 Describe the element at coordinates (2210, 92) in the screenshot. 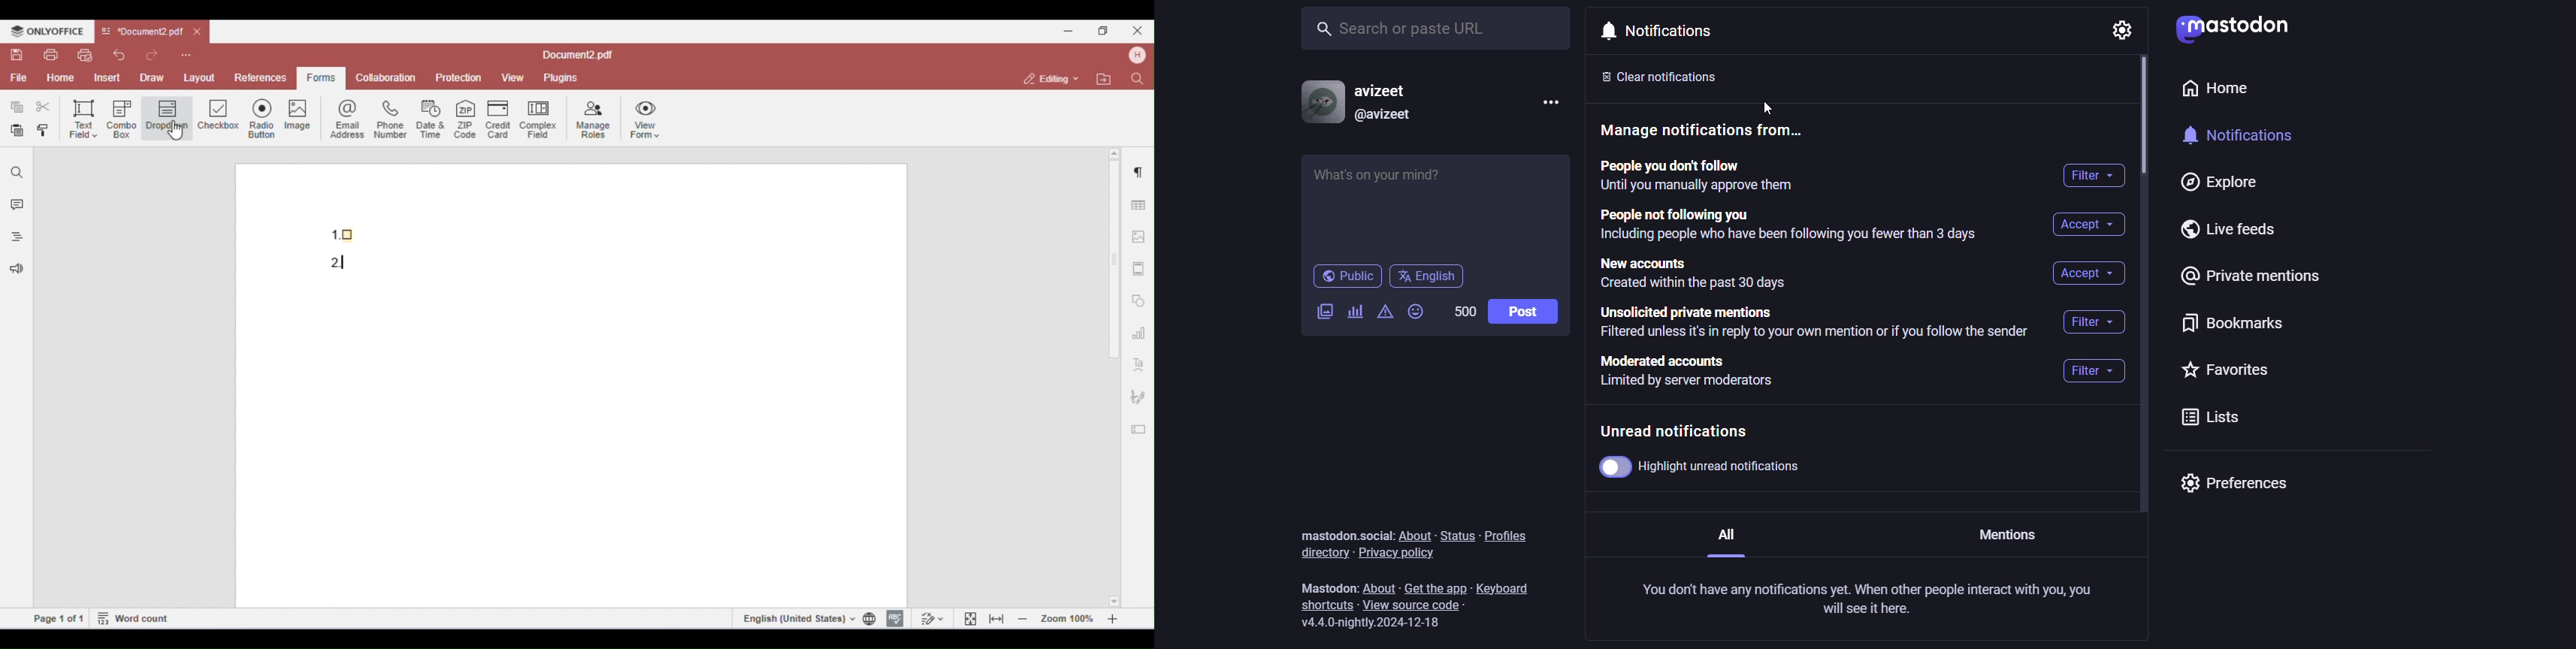

I see `home` at that location.